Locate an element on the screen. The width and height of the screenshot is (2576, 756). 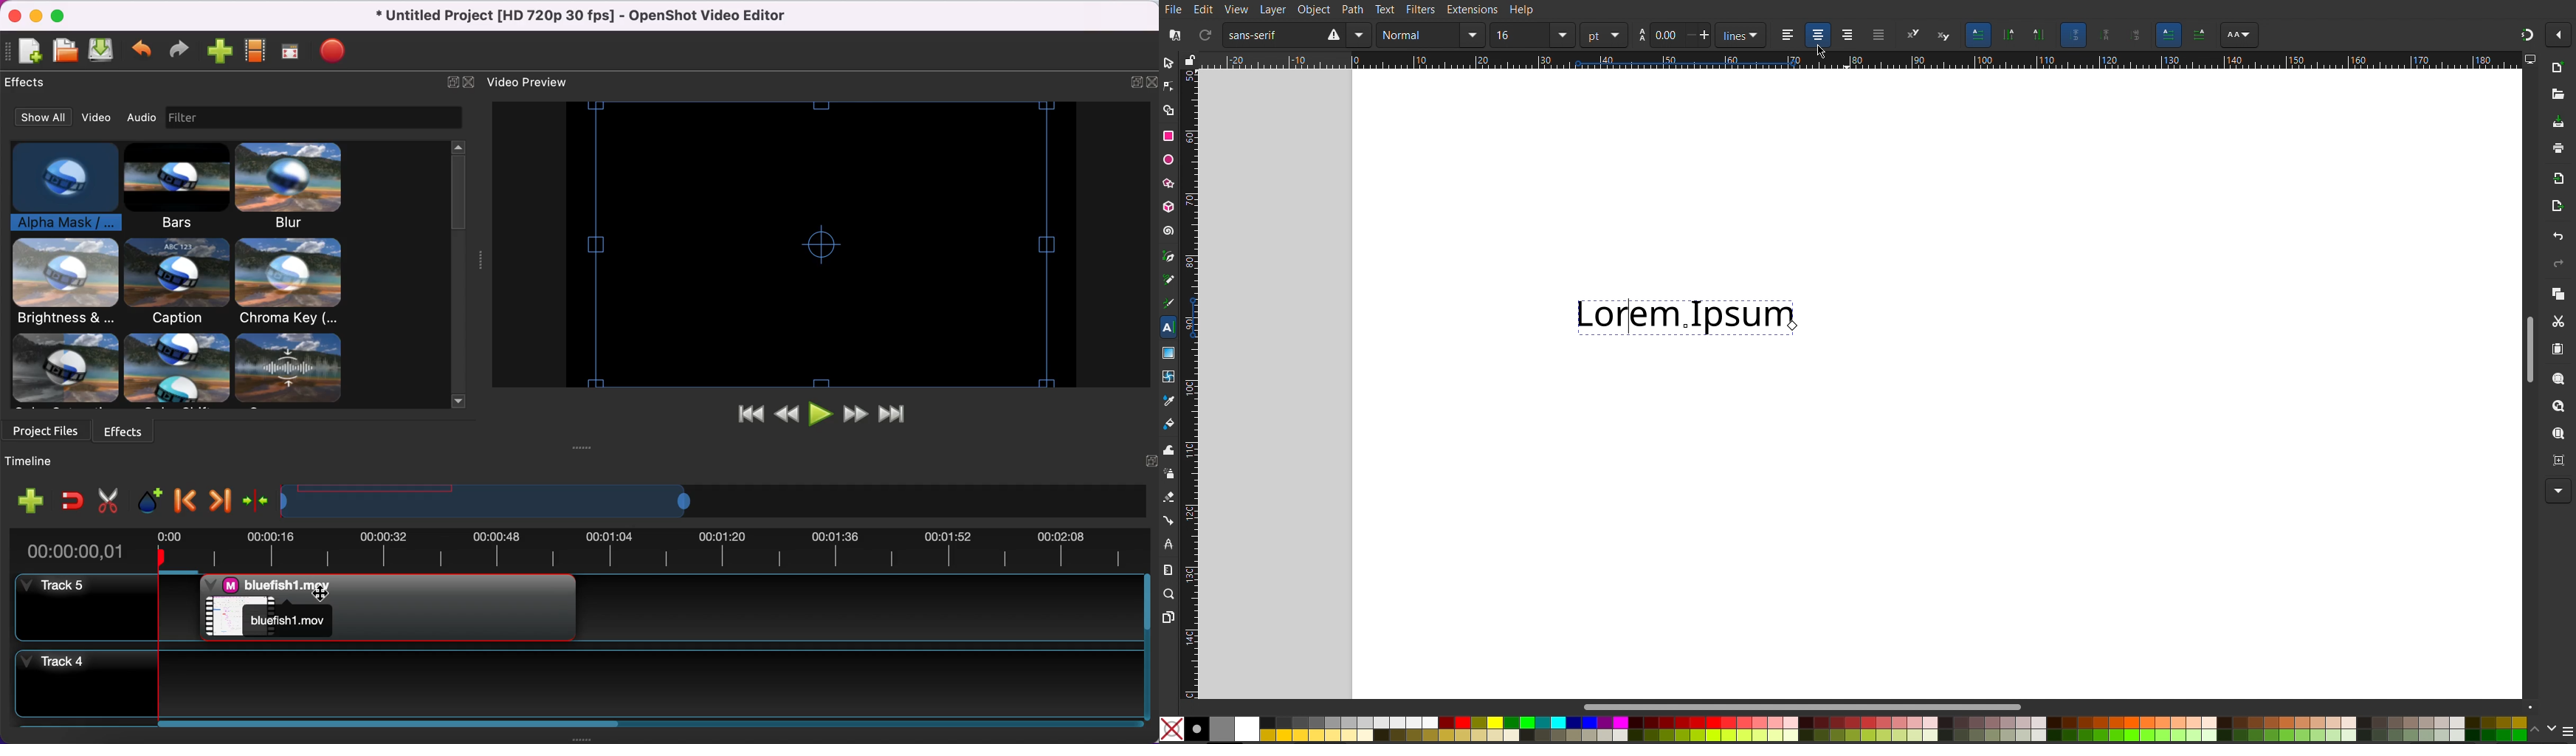
Scrollbar is located at coordinates (1807, 706).